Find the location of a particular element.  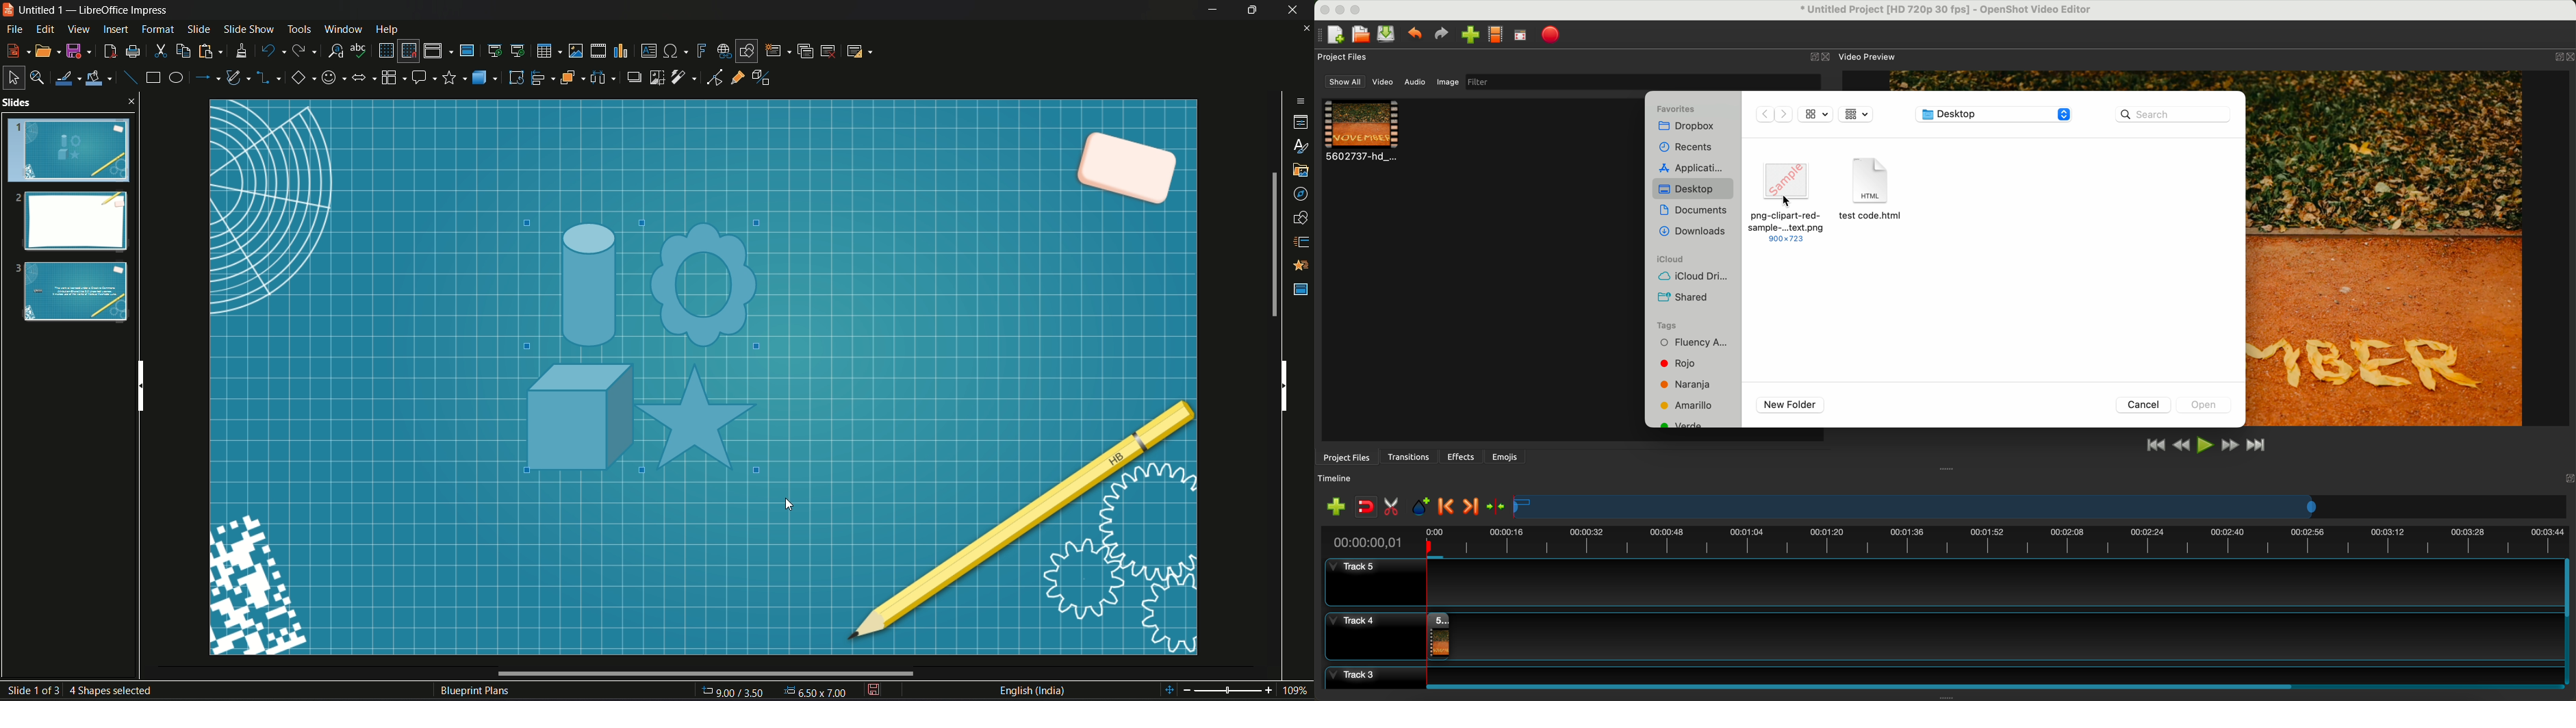

rectangle is located at coordinates (153, 77).